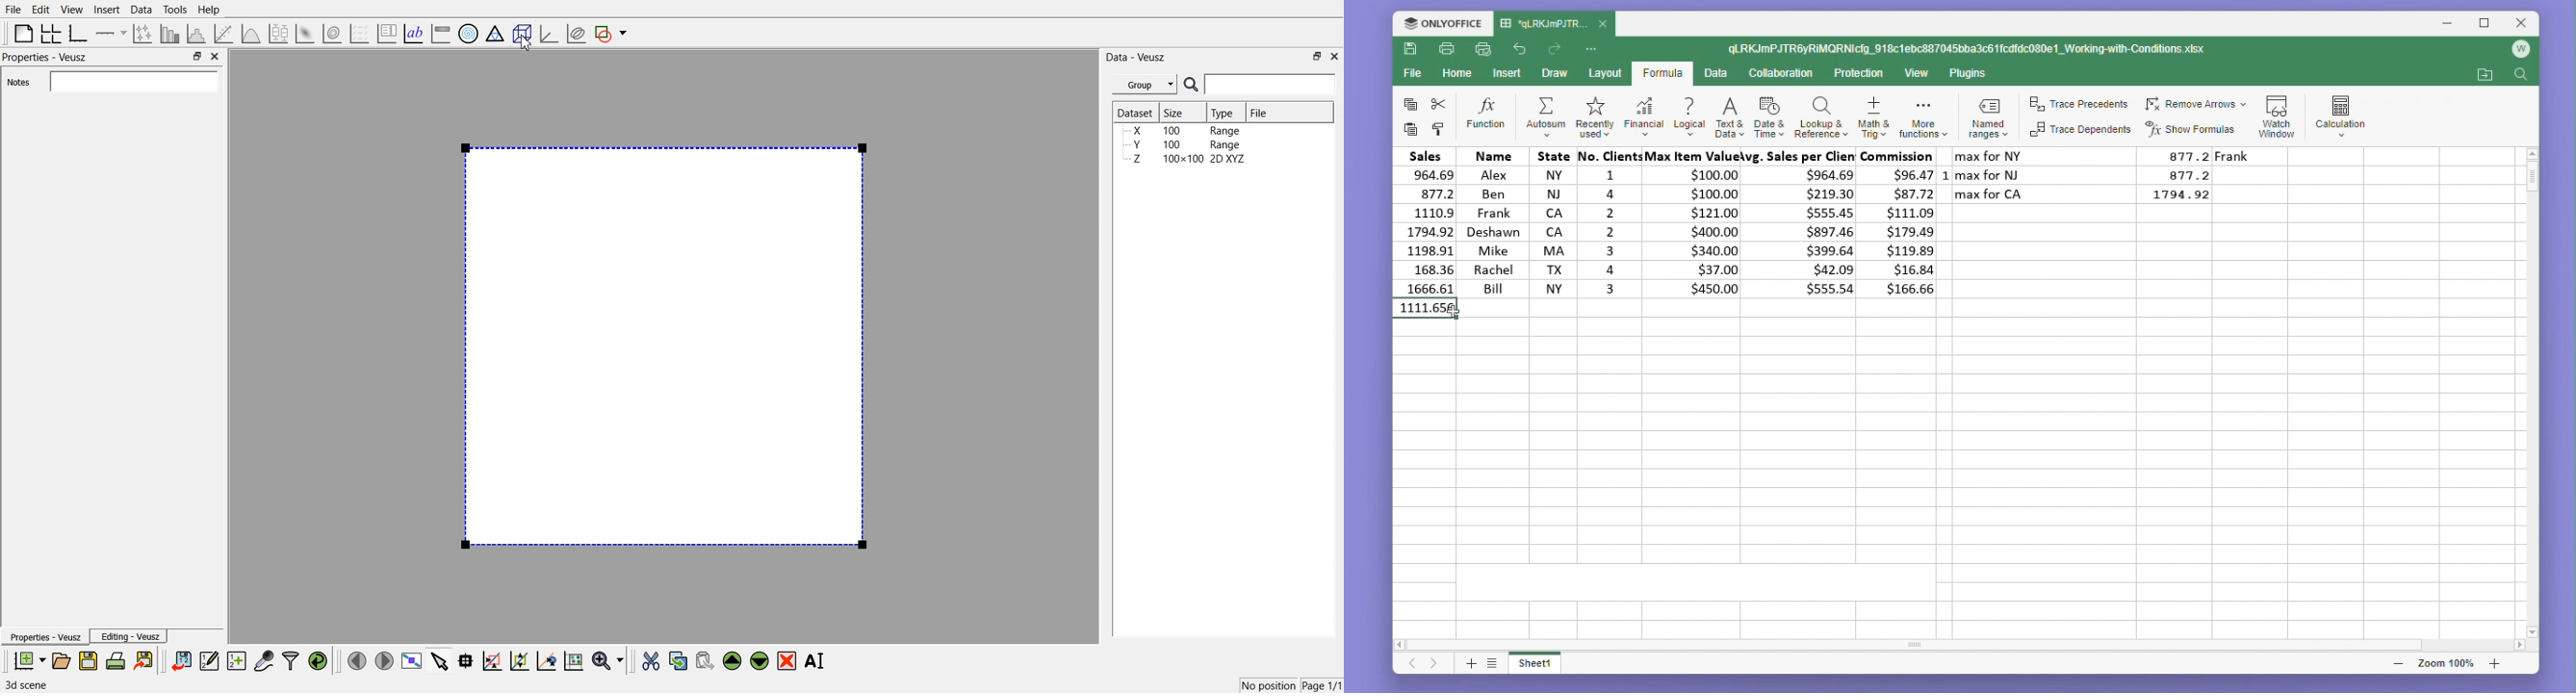  Describe the element at coordinates (1224, 113) in the screenshot. I see `Type` at that location.